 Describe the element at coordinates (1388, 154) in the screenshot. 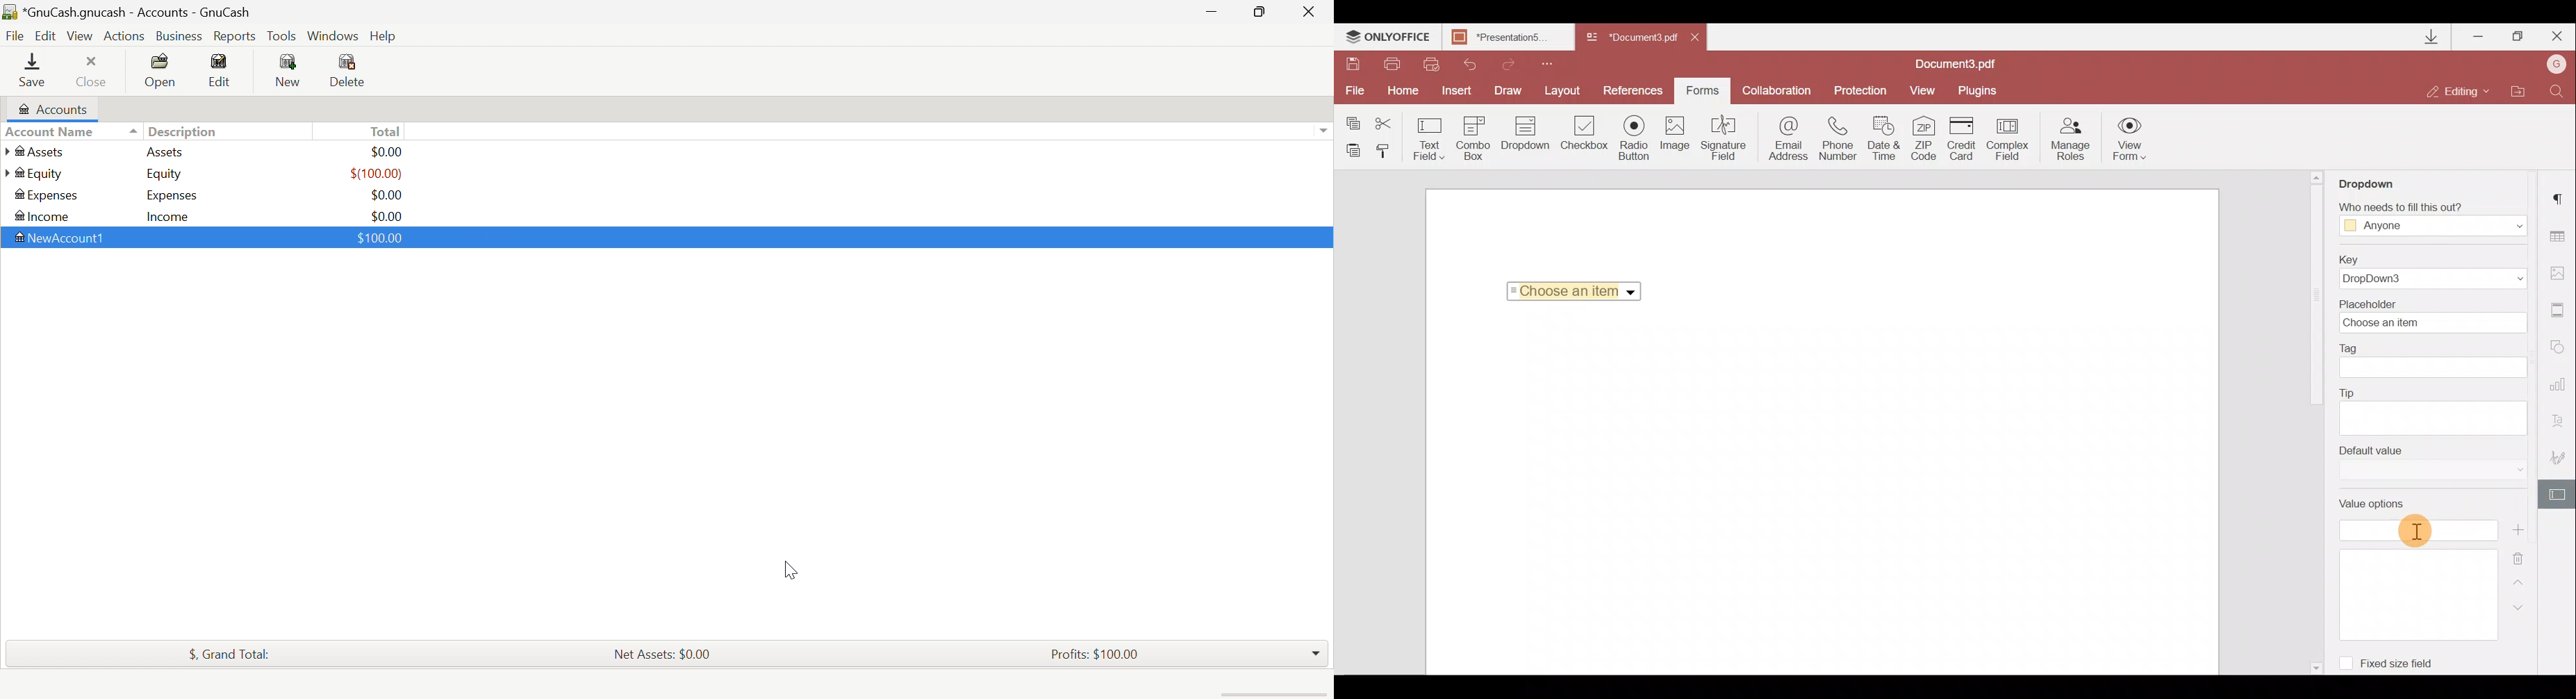

I see `Copy style` at that location.